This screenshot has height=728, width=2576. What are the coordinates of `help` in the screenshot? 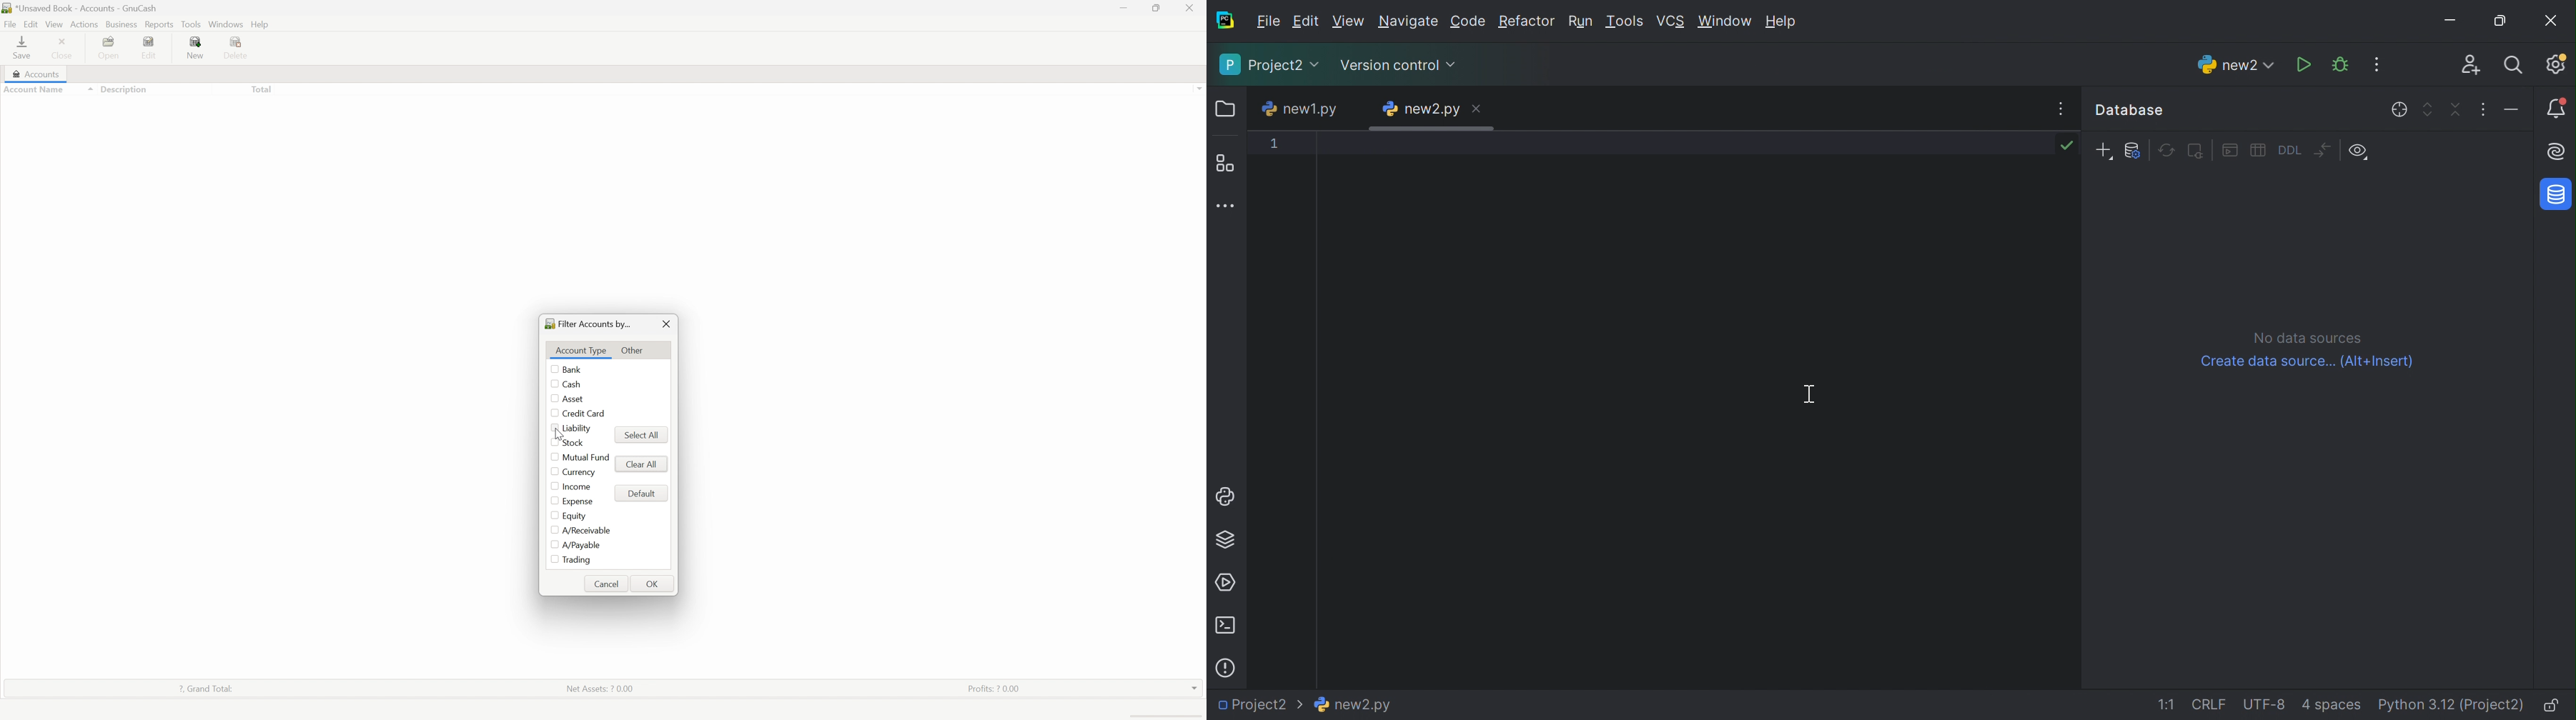 It's located at (261, 25).